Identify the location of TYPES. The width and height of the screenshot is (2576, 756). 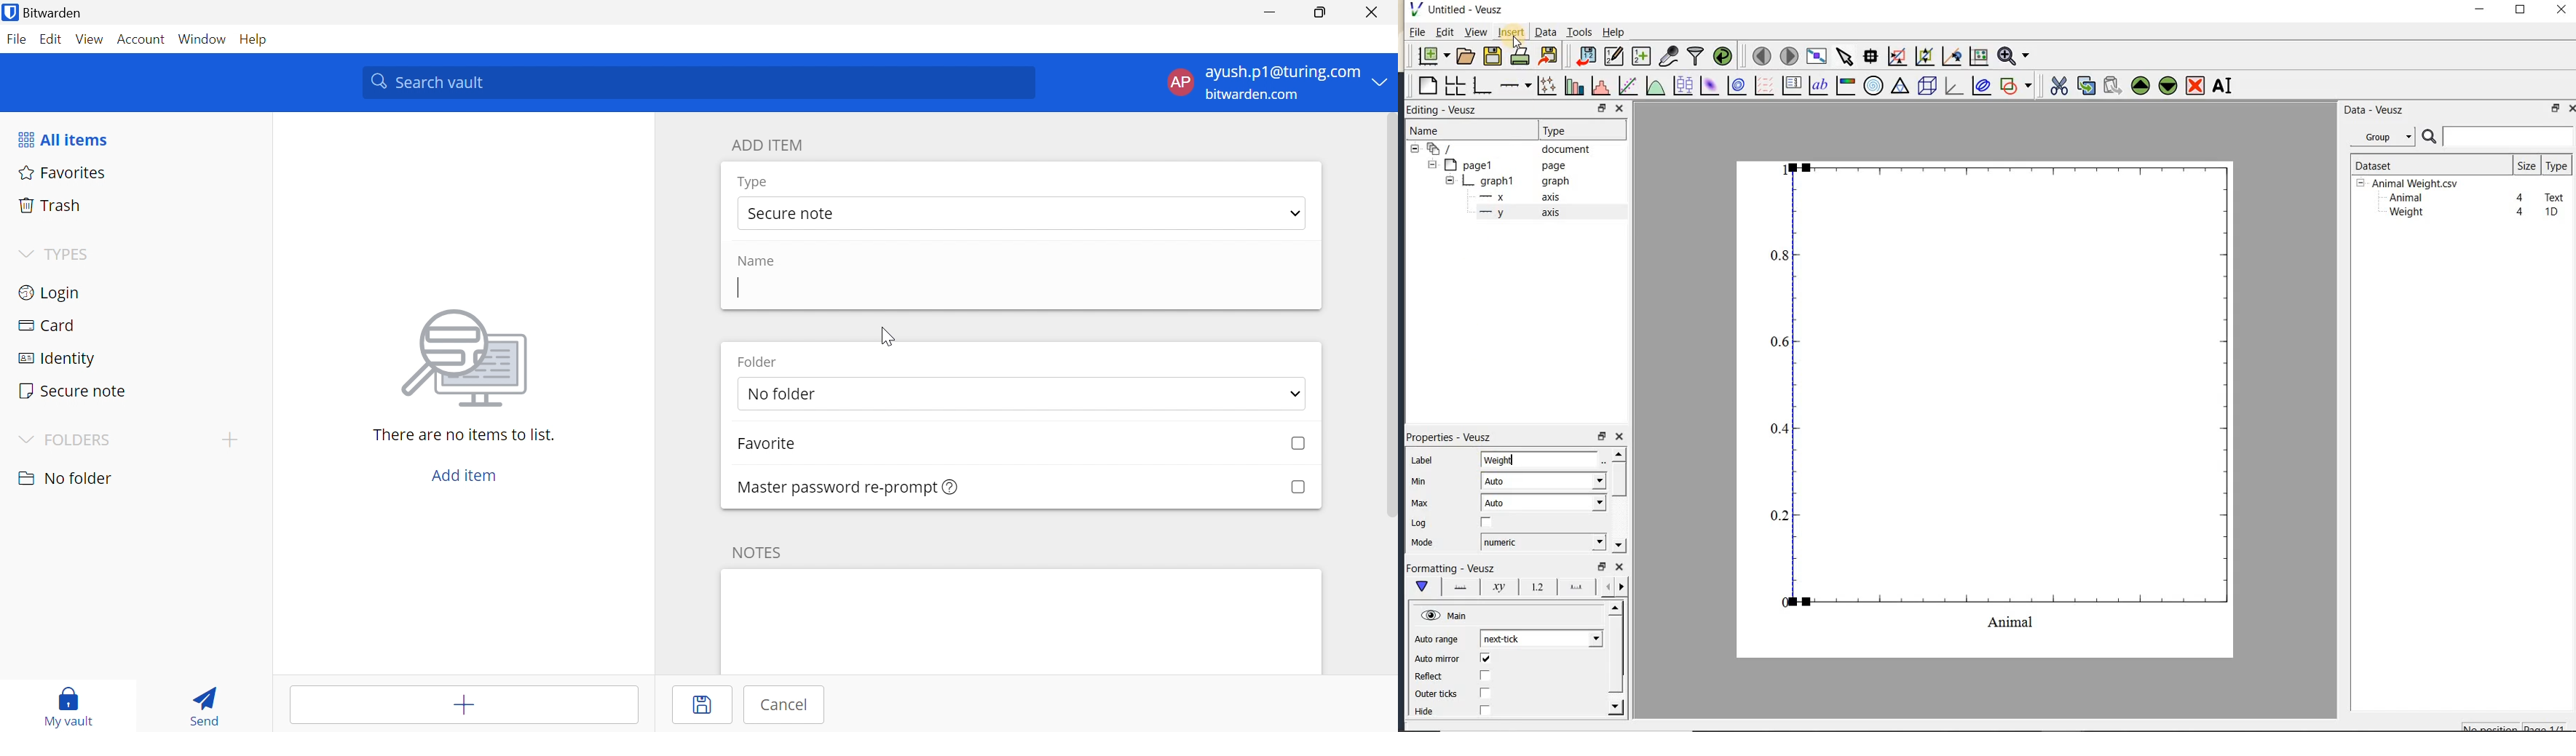
(55, 254).